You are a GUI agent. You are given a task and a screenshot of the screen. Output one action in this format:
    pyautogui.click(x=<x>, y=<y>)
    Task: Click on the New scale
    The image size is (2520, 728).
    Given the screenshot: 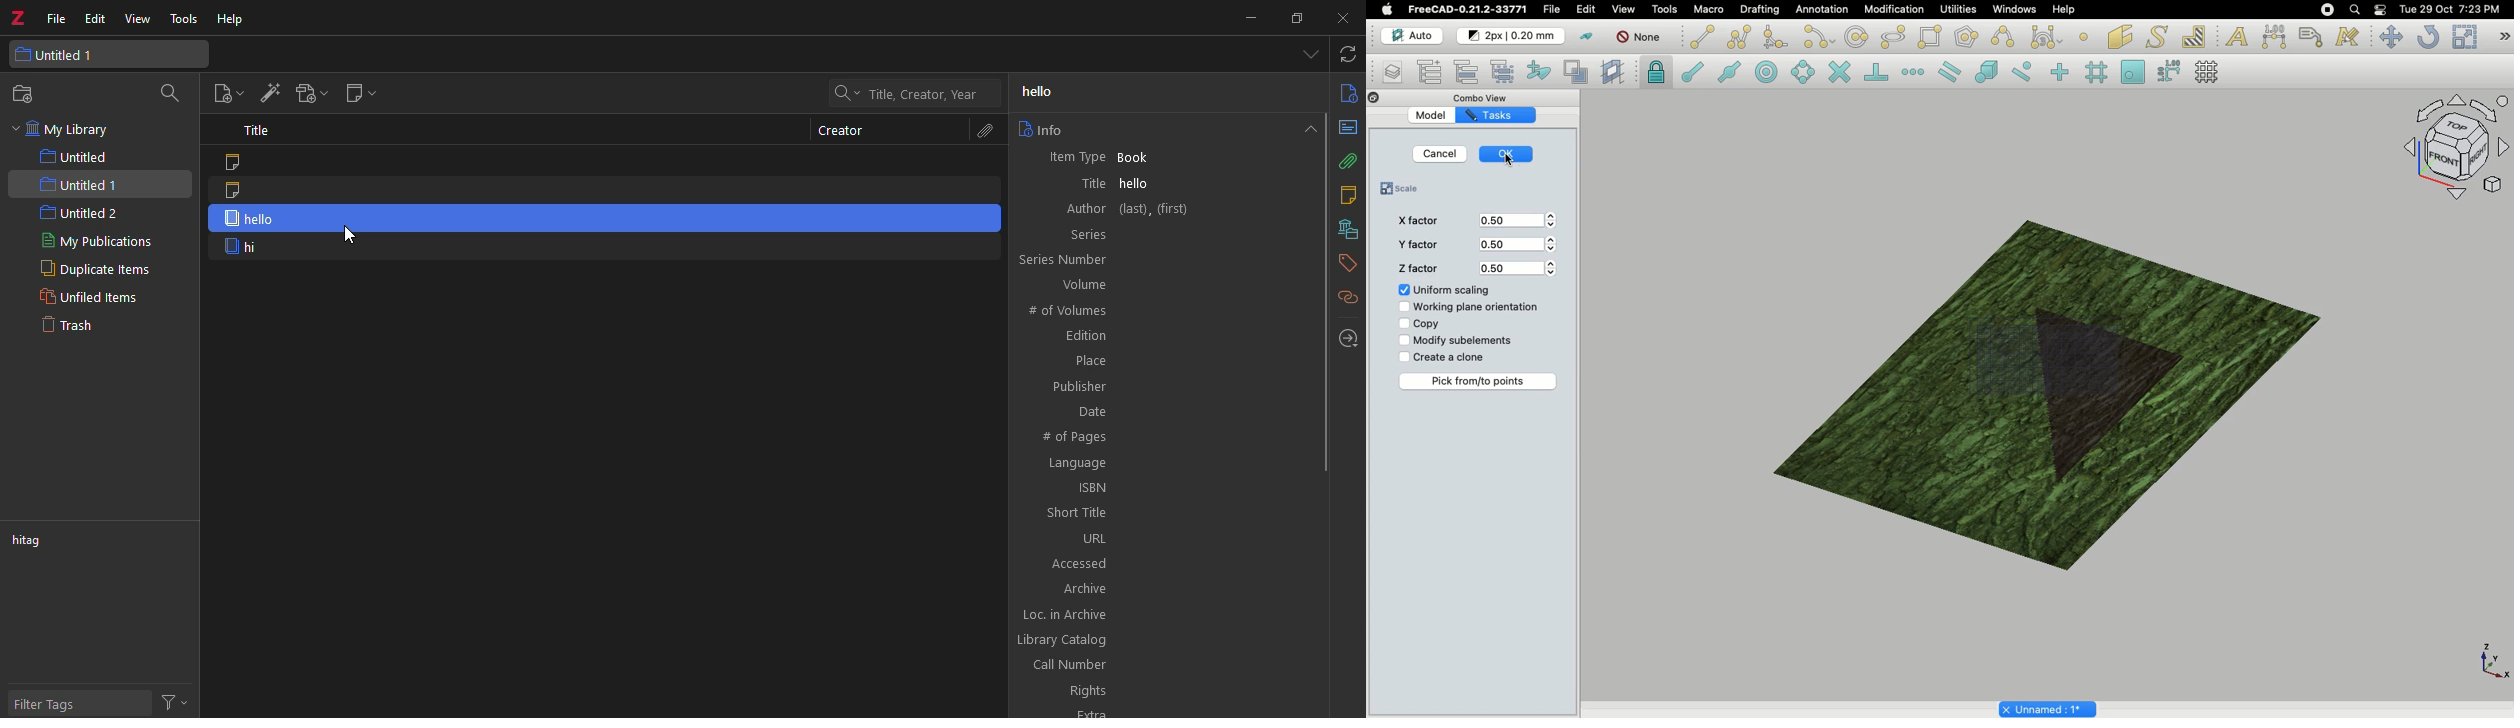 What is the action you would take?
    pyautogui.click(x=2101, y=396)
    